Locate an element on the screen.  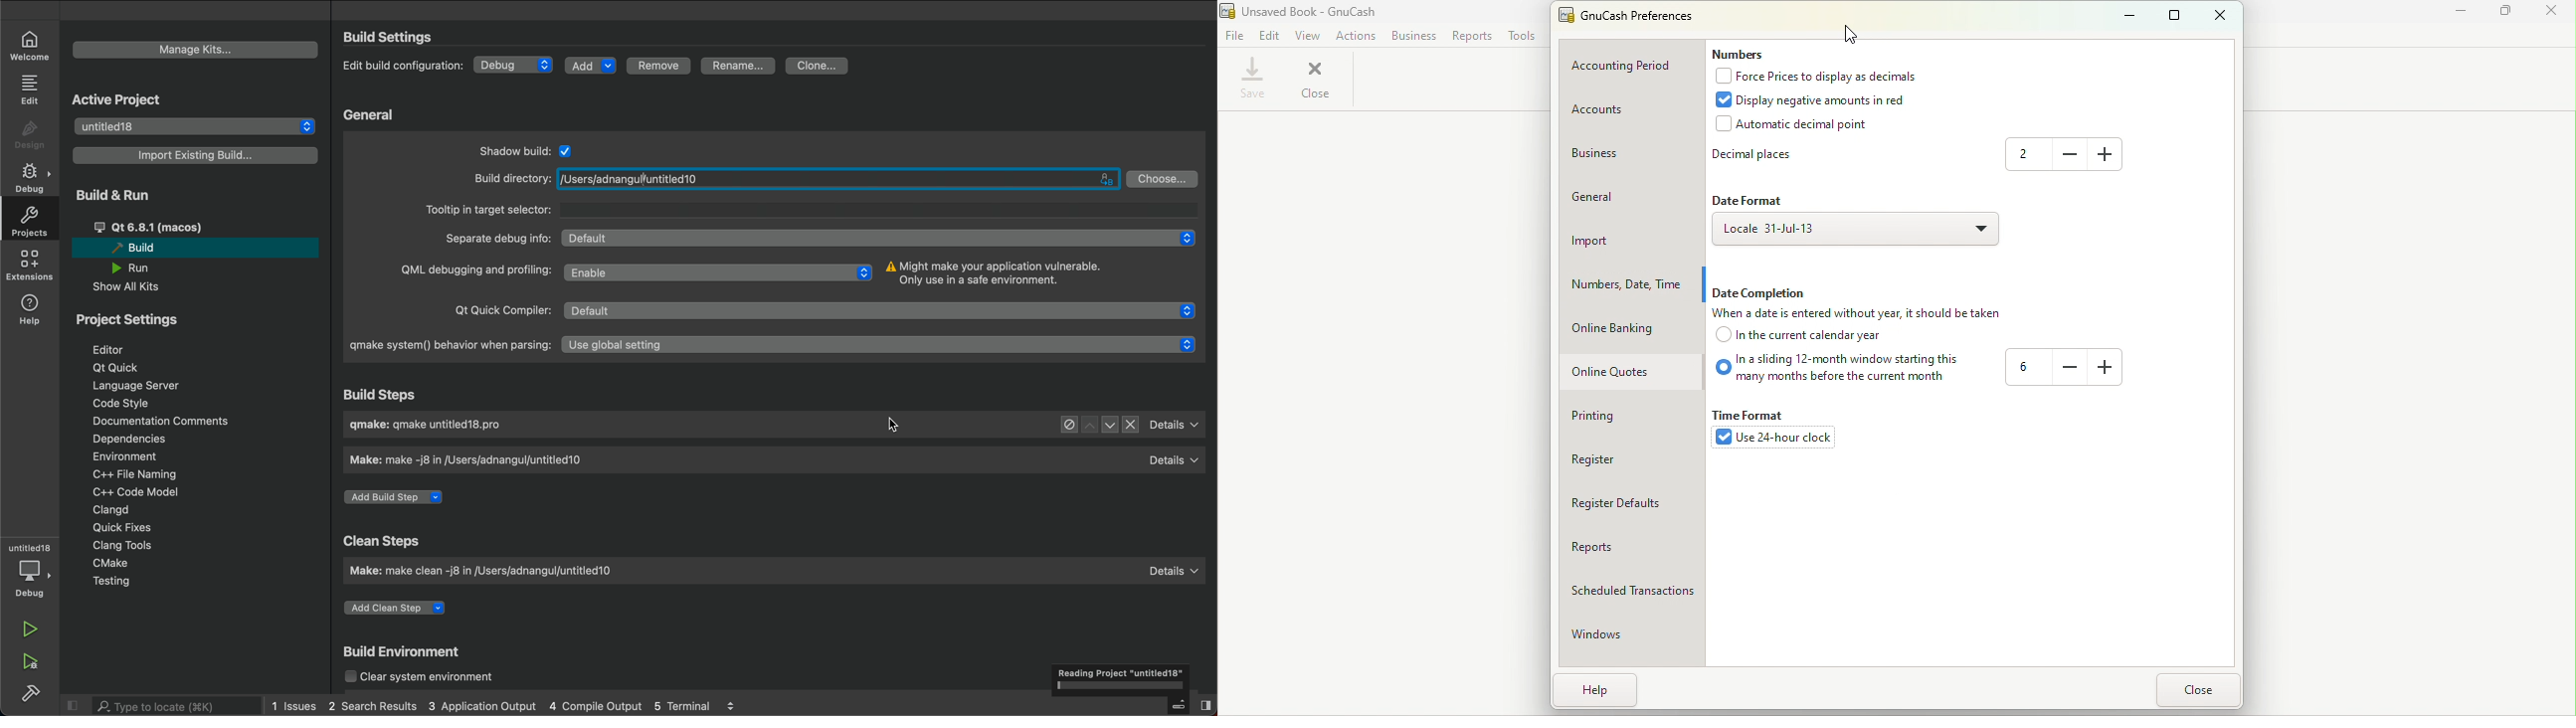
Decimal places is located at coordinates (1750, 156).